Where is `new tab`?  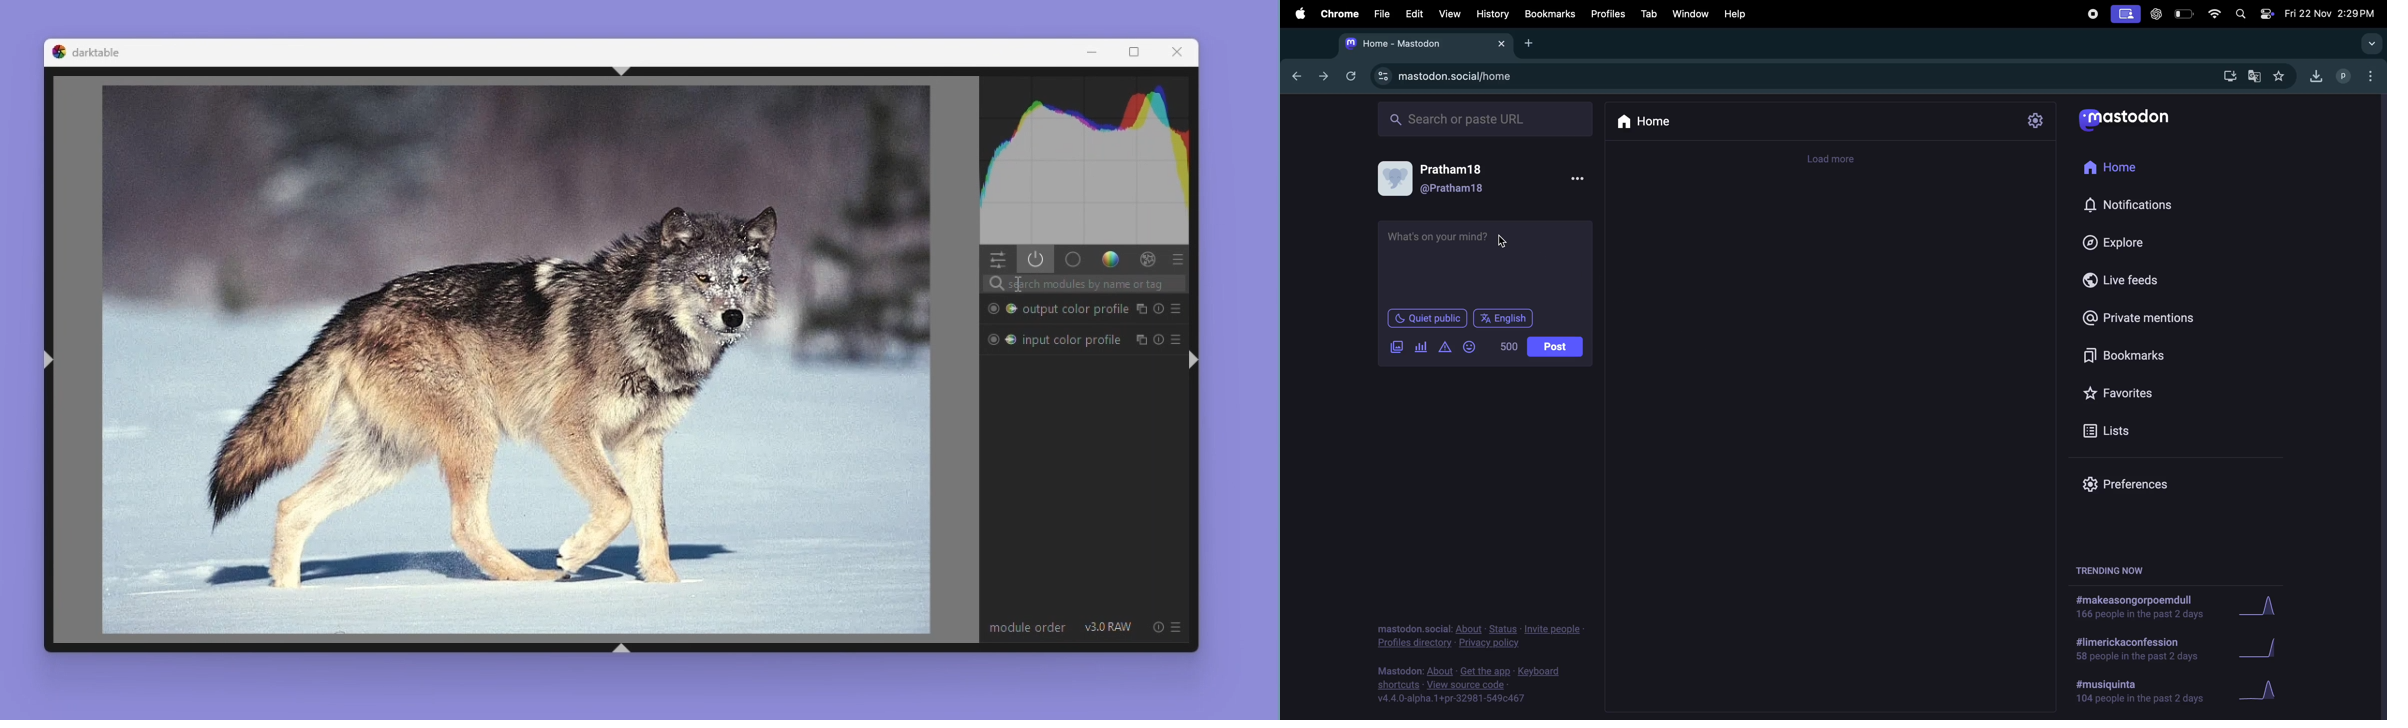
new tab is located at coordinates (1529, 46).